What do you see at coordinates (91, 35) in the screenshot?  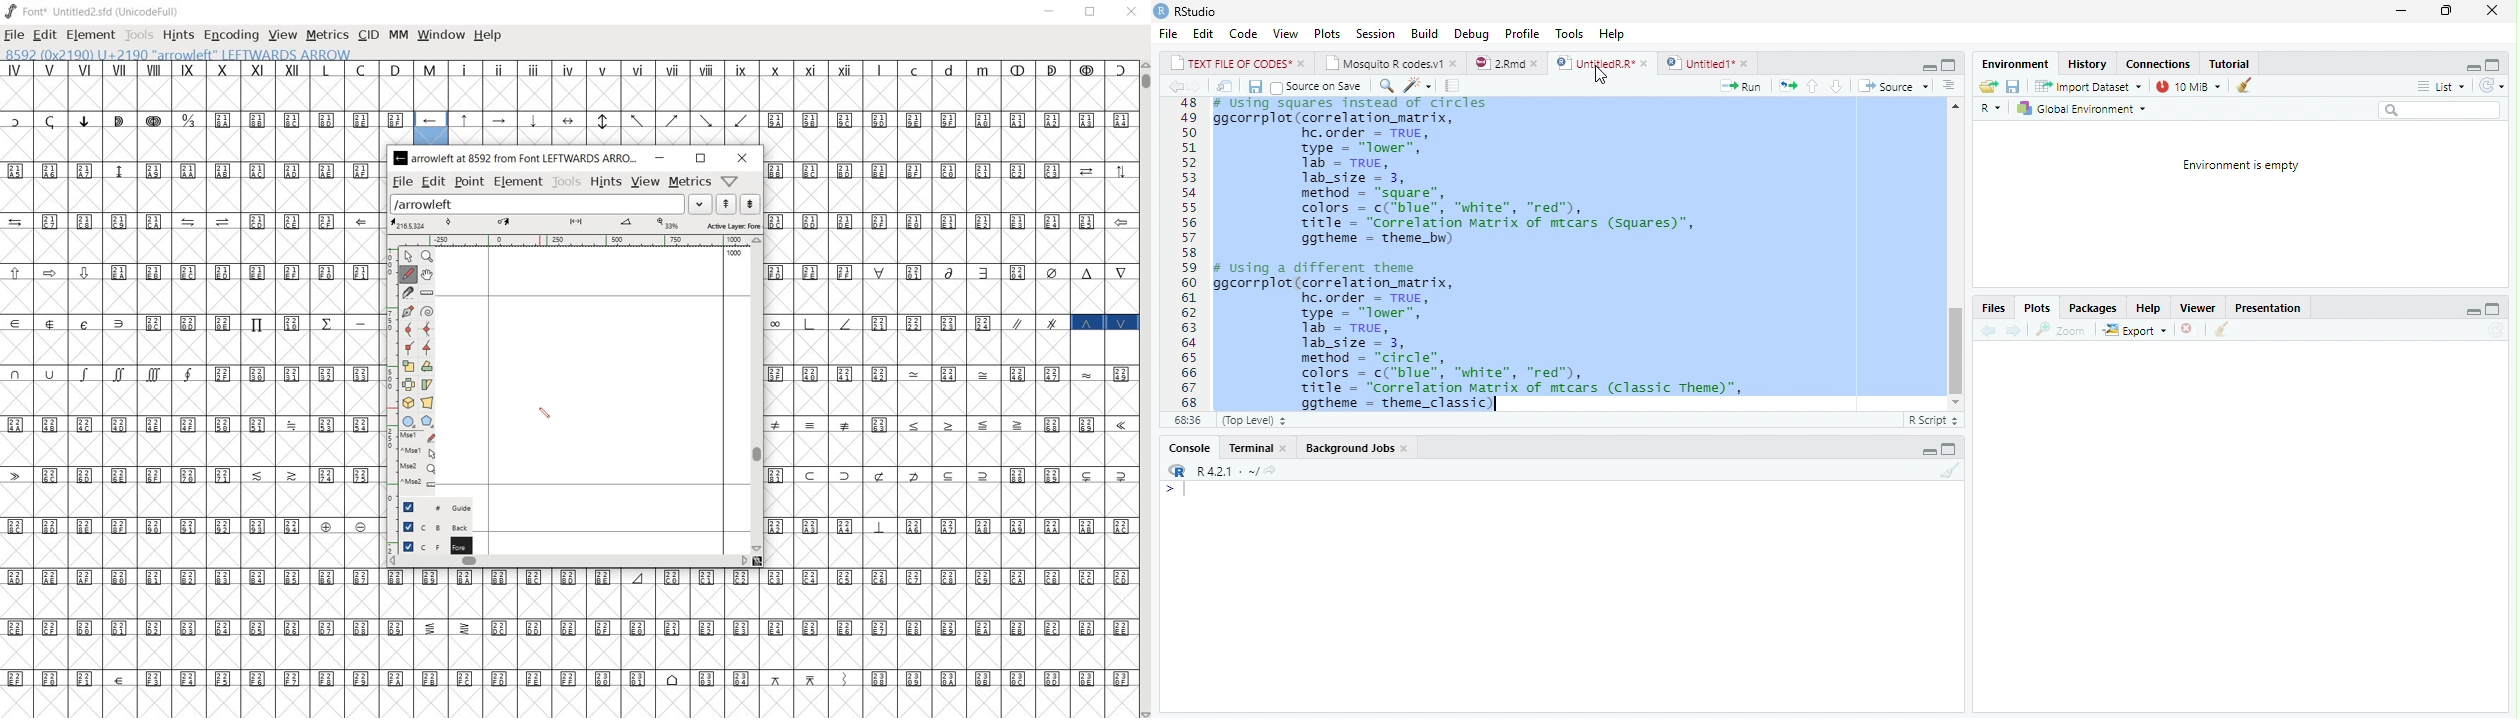 I see `Element` at bounding box center [91, 35].